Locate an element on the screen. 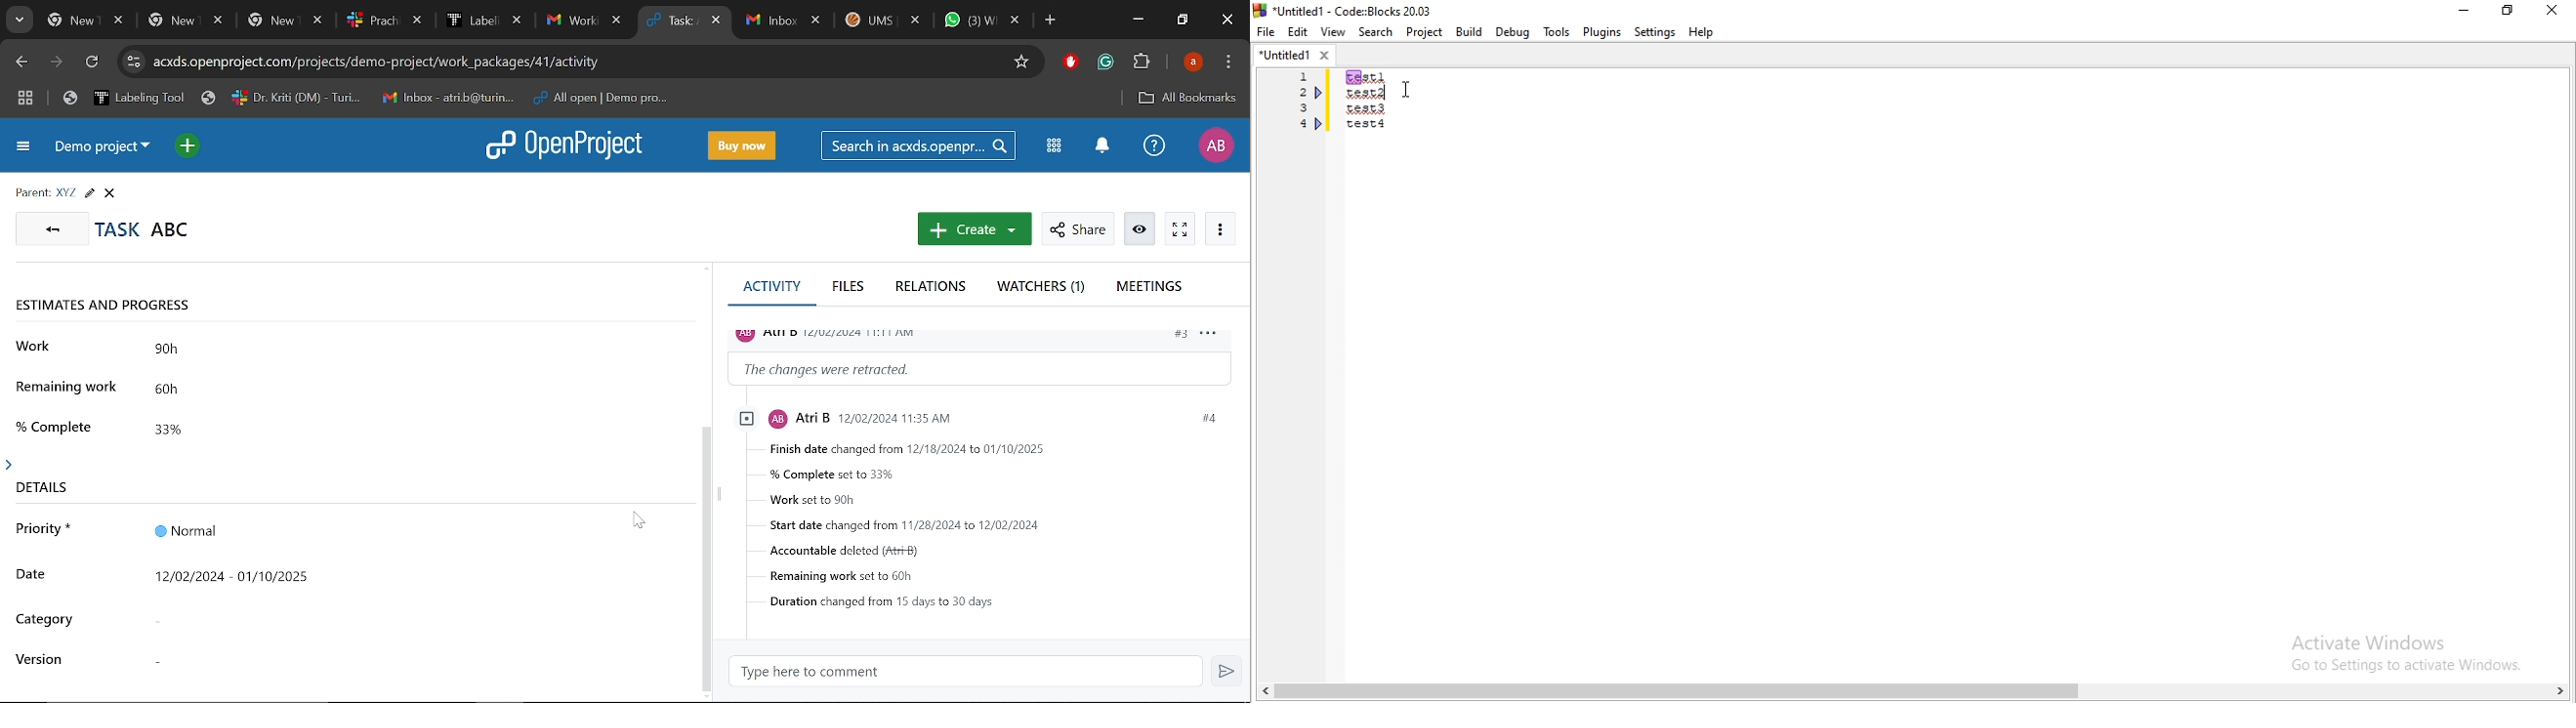 This screenshot has width=2576, height=728. Minimise is located at coordinates (2462, 14).